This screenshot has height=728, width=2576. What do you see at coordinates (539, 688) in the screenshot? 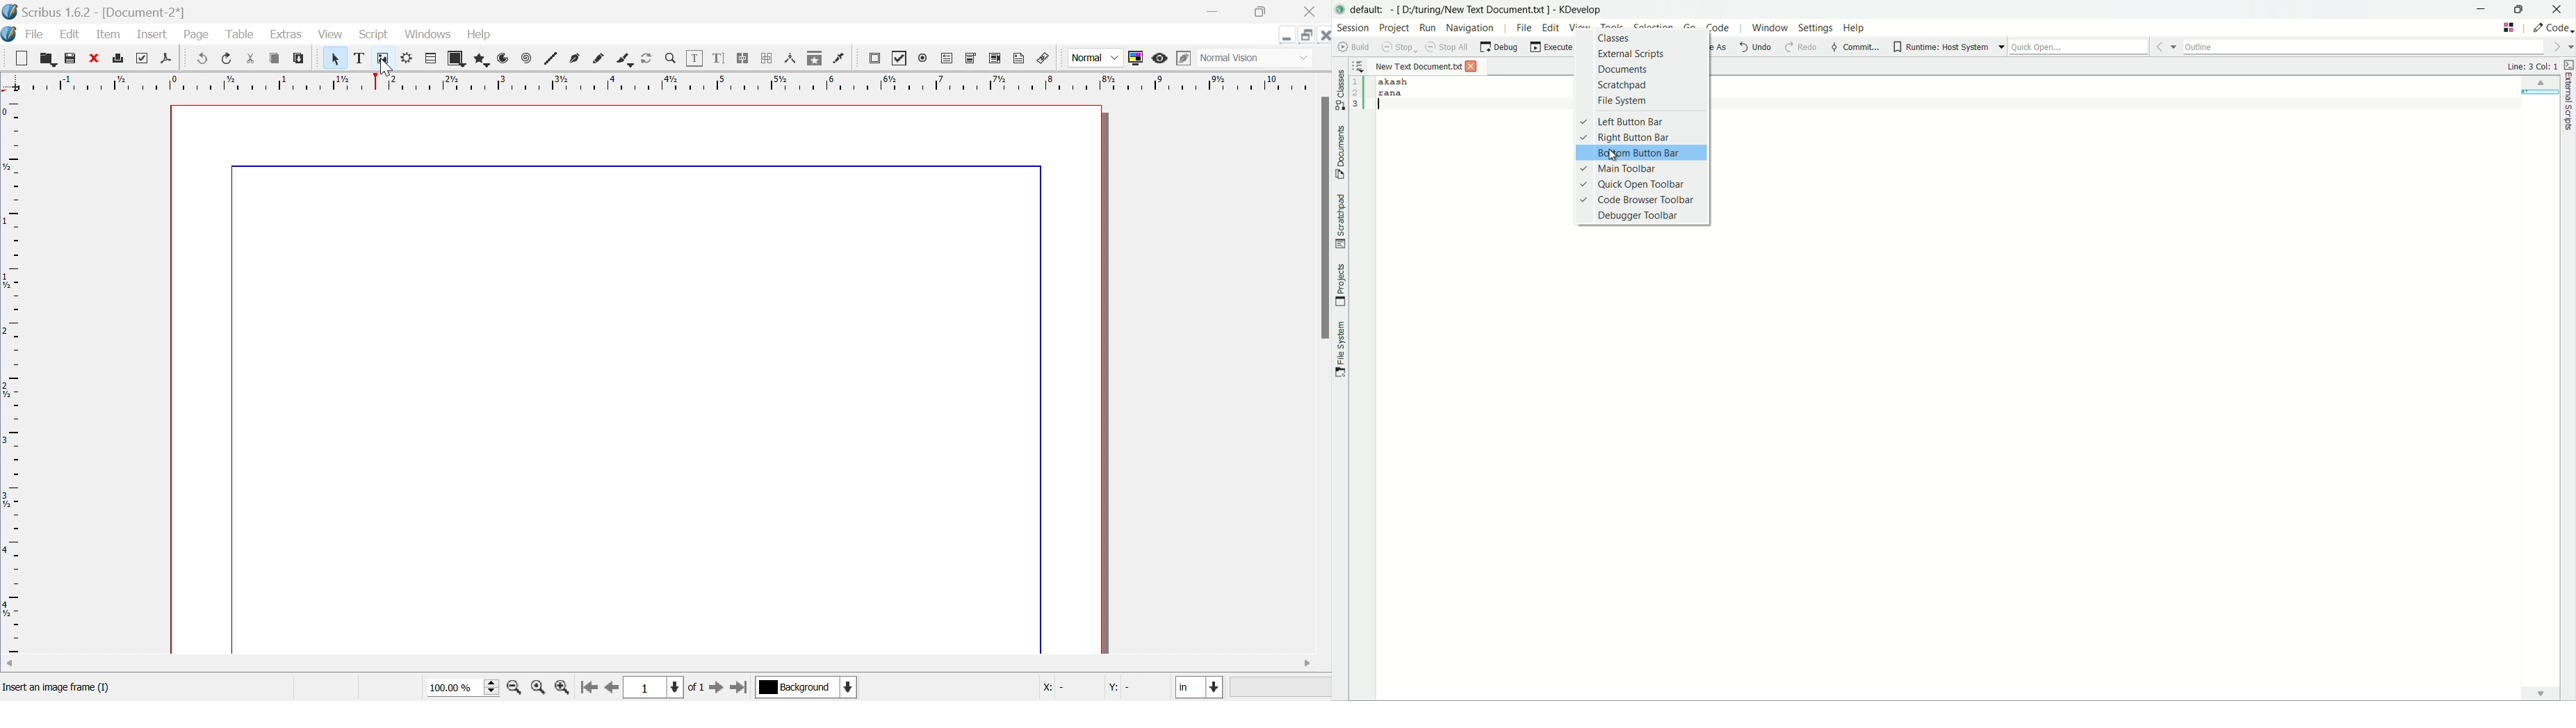
I see `zoom to 100%` at bounding box center [539, 688].